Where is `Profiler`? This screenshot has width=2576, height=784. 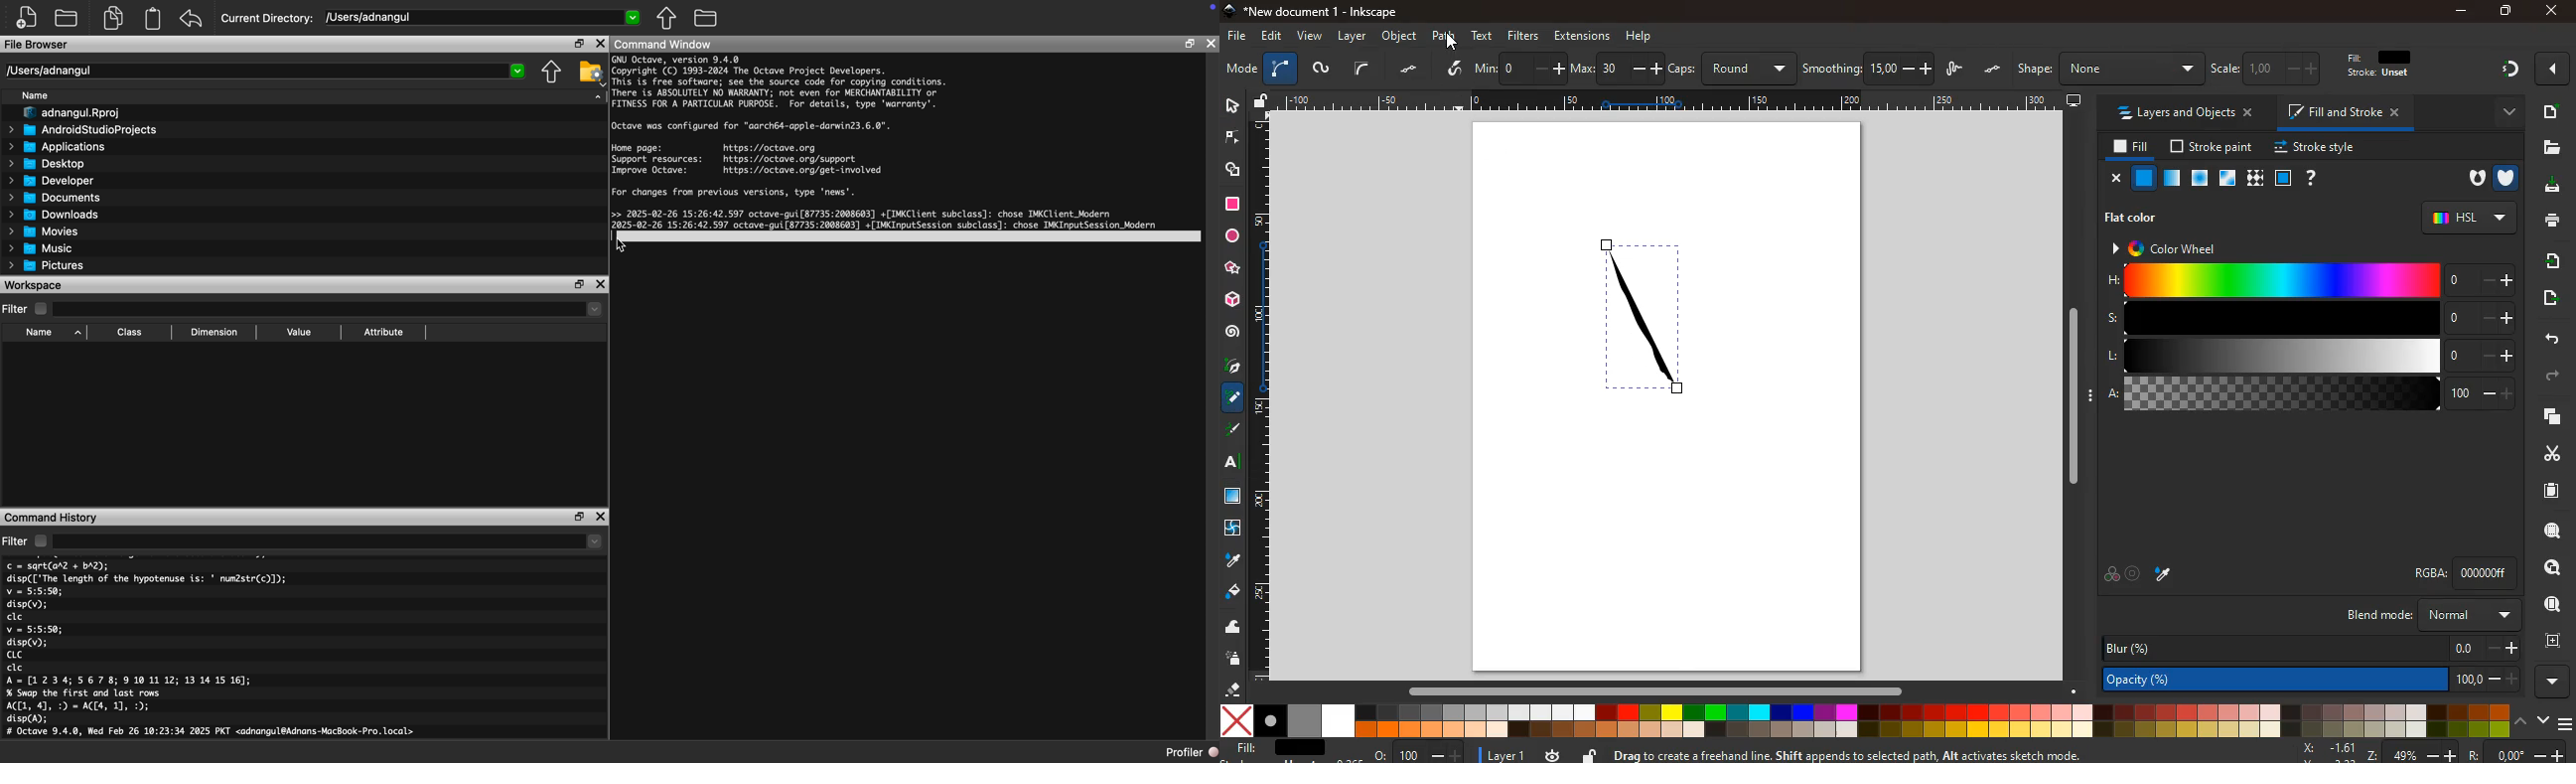 Profiler is located at coordinates (1193, 753).